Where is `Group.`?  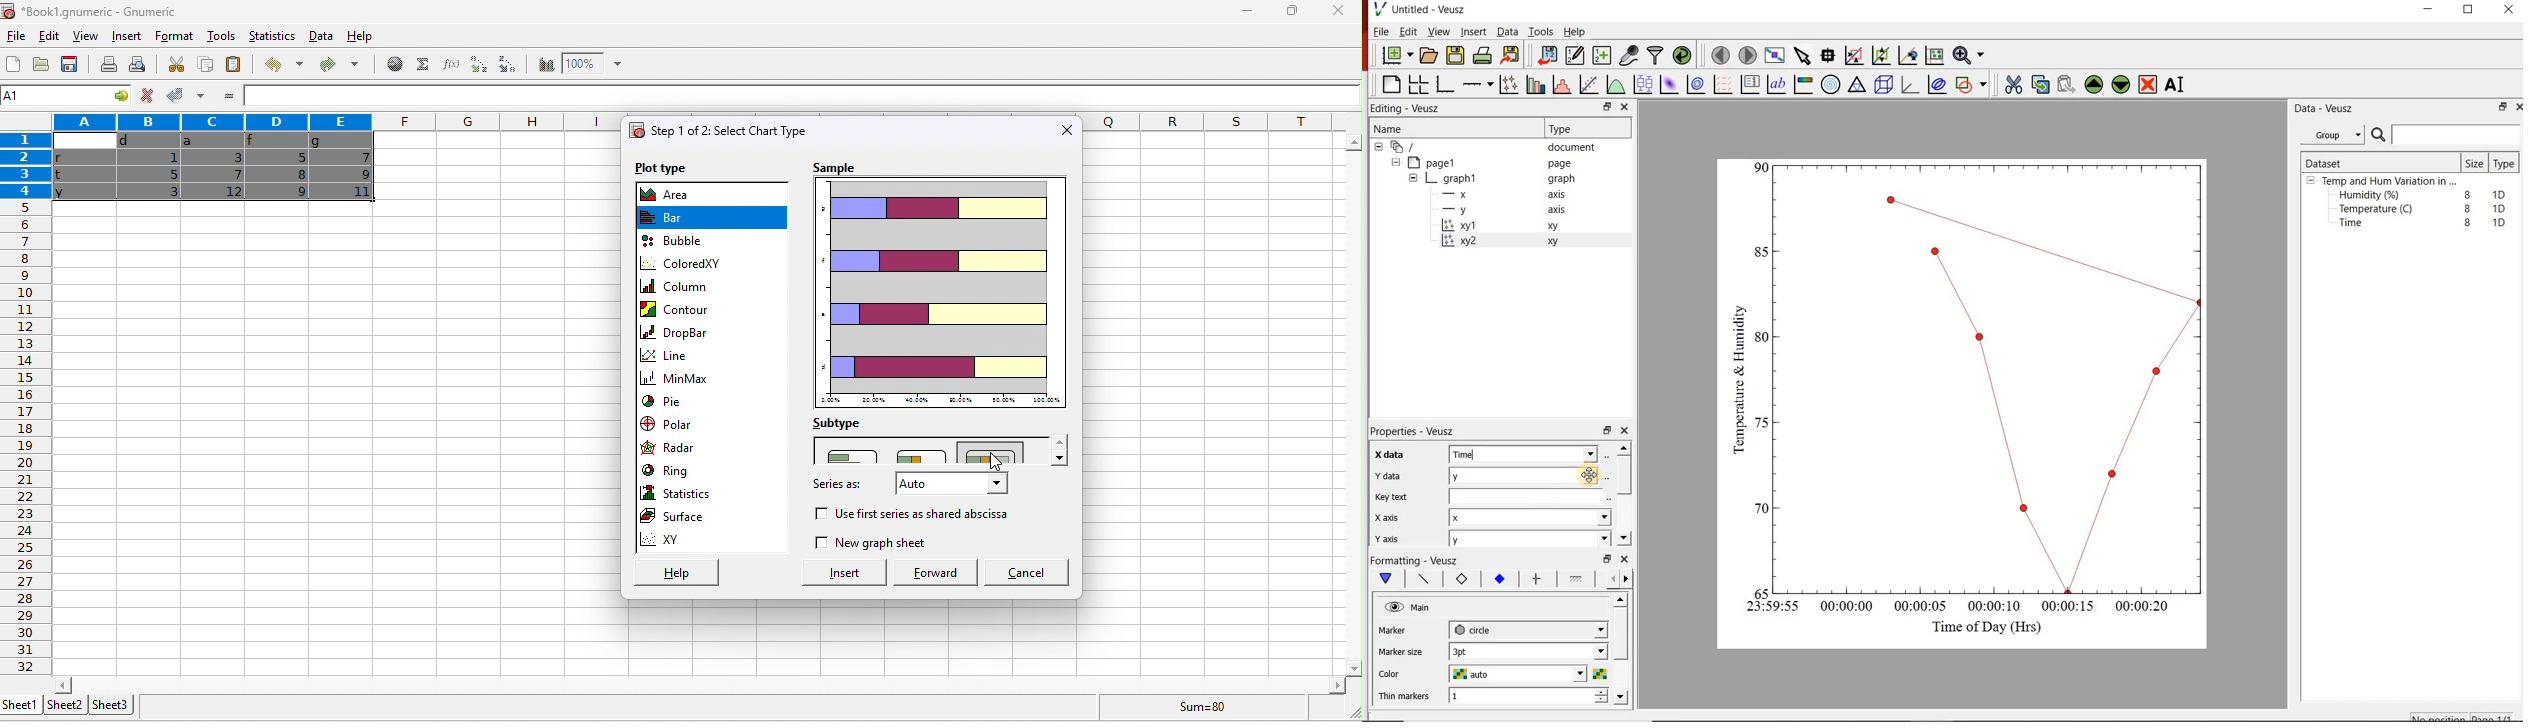
Group. is located at coordinates (2336, 132).